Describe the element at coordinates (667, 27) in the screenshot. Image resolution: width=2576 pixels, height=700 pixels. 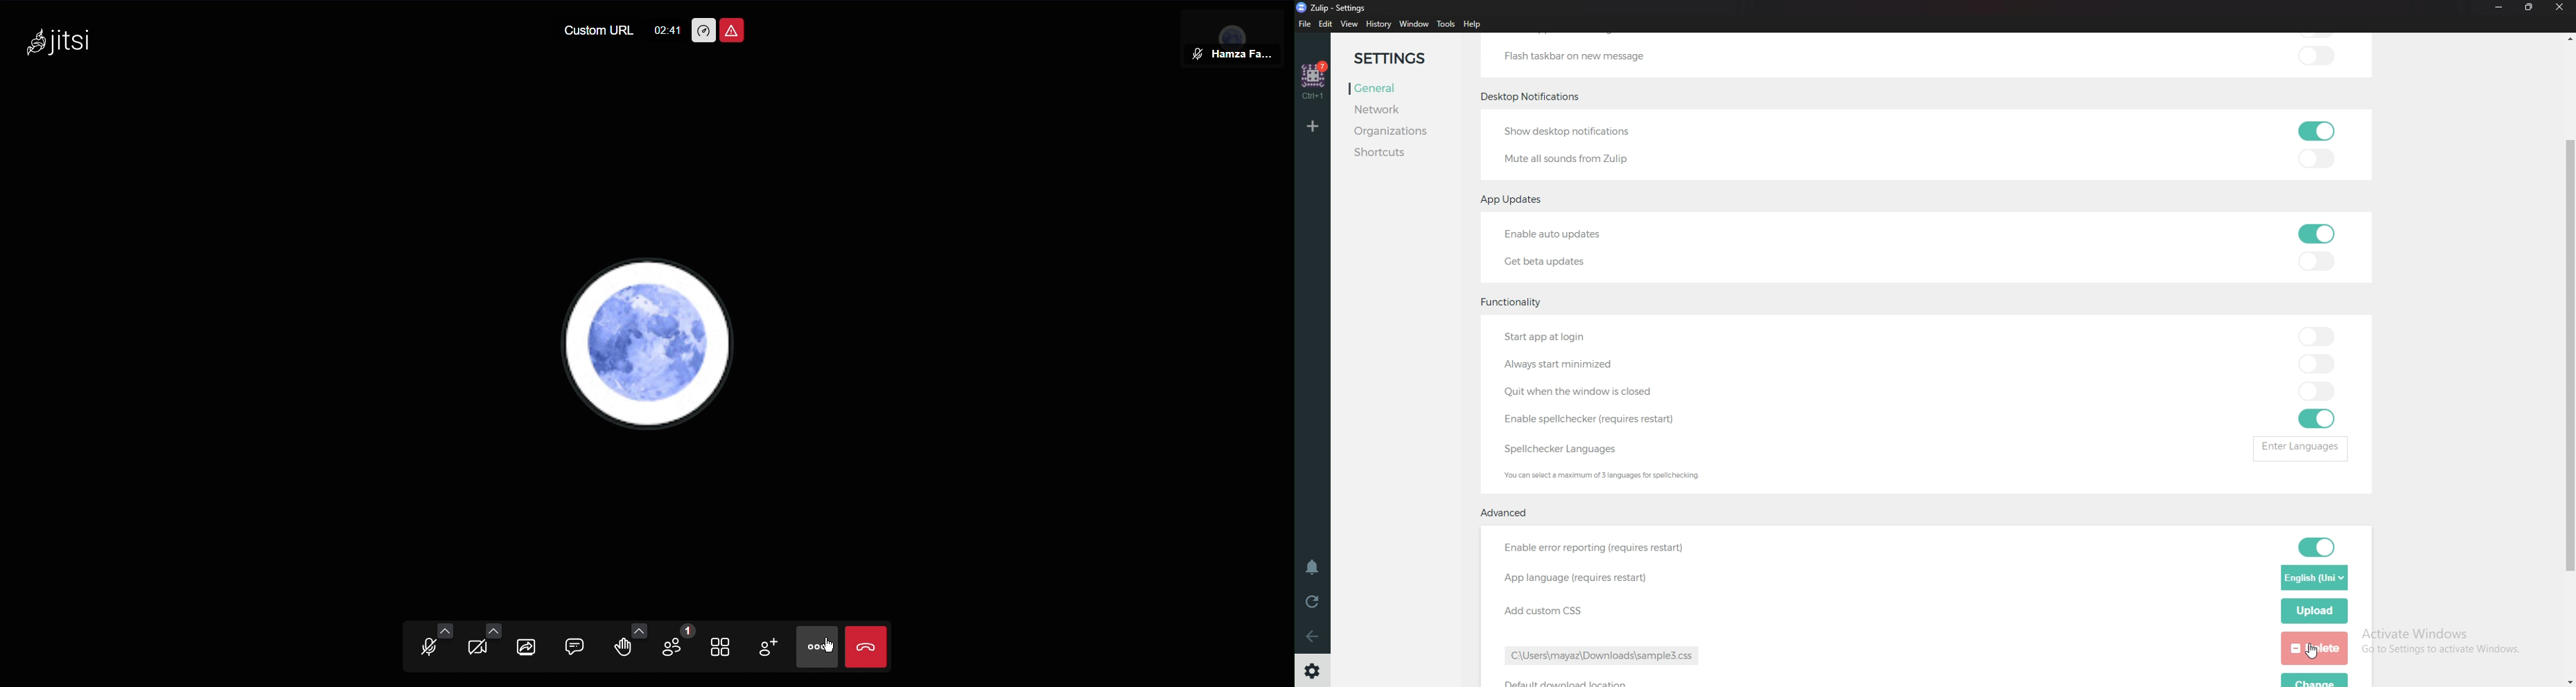
I see `02:41` at that location.